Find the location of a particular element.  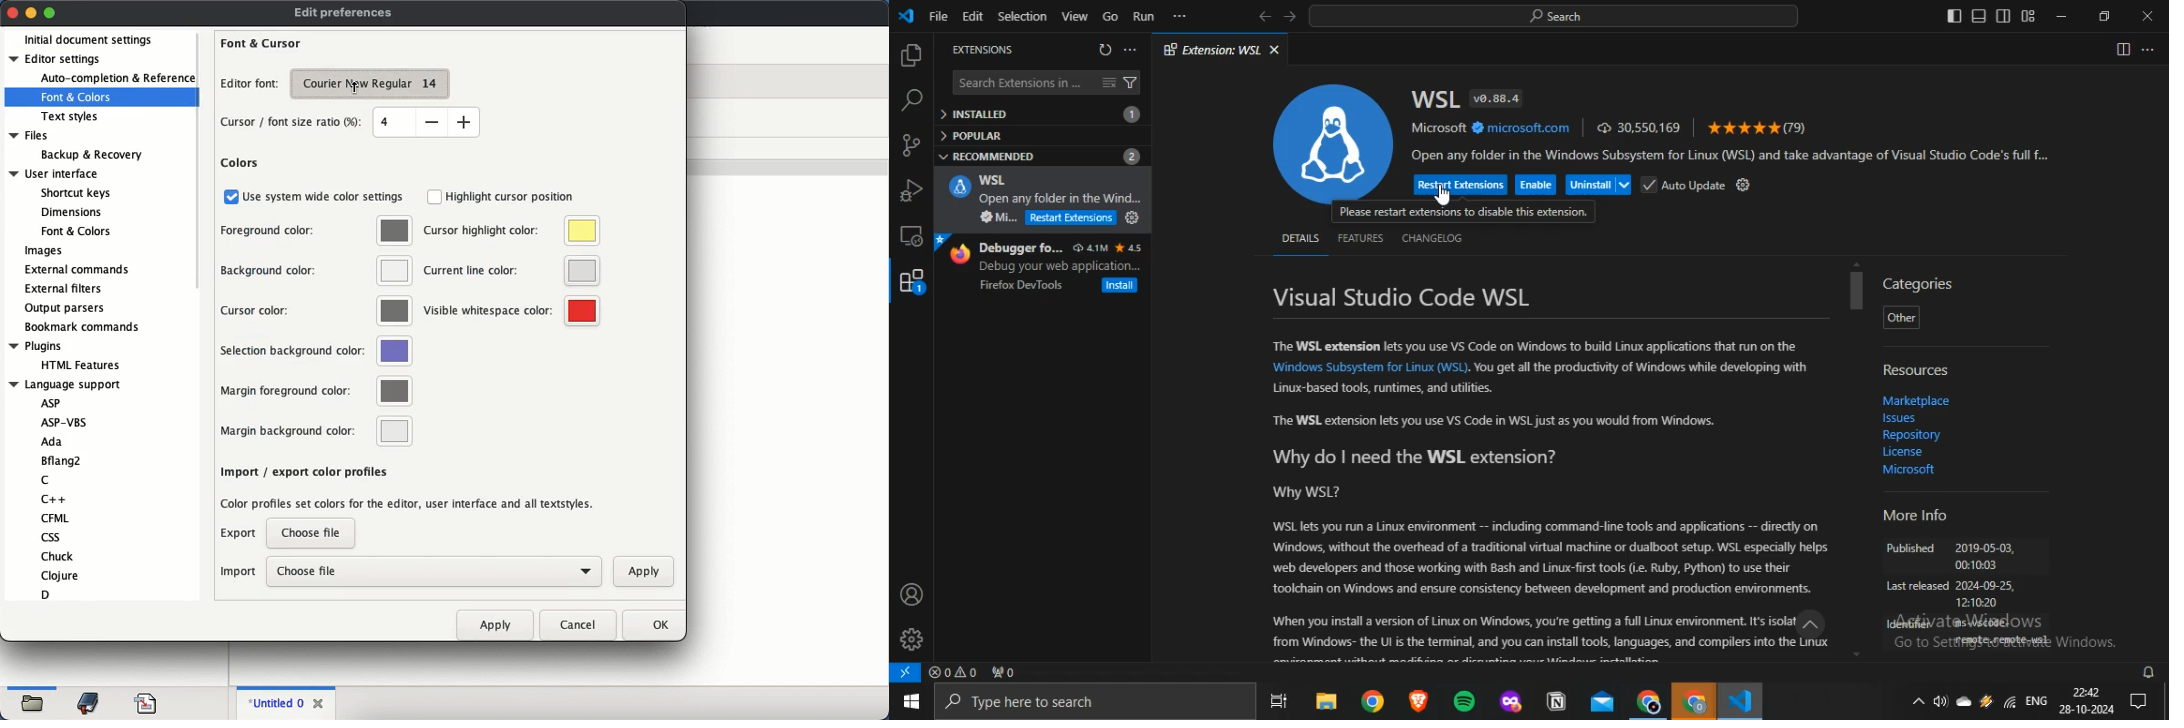

backup & recovery is located at coordinates (91, 155).